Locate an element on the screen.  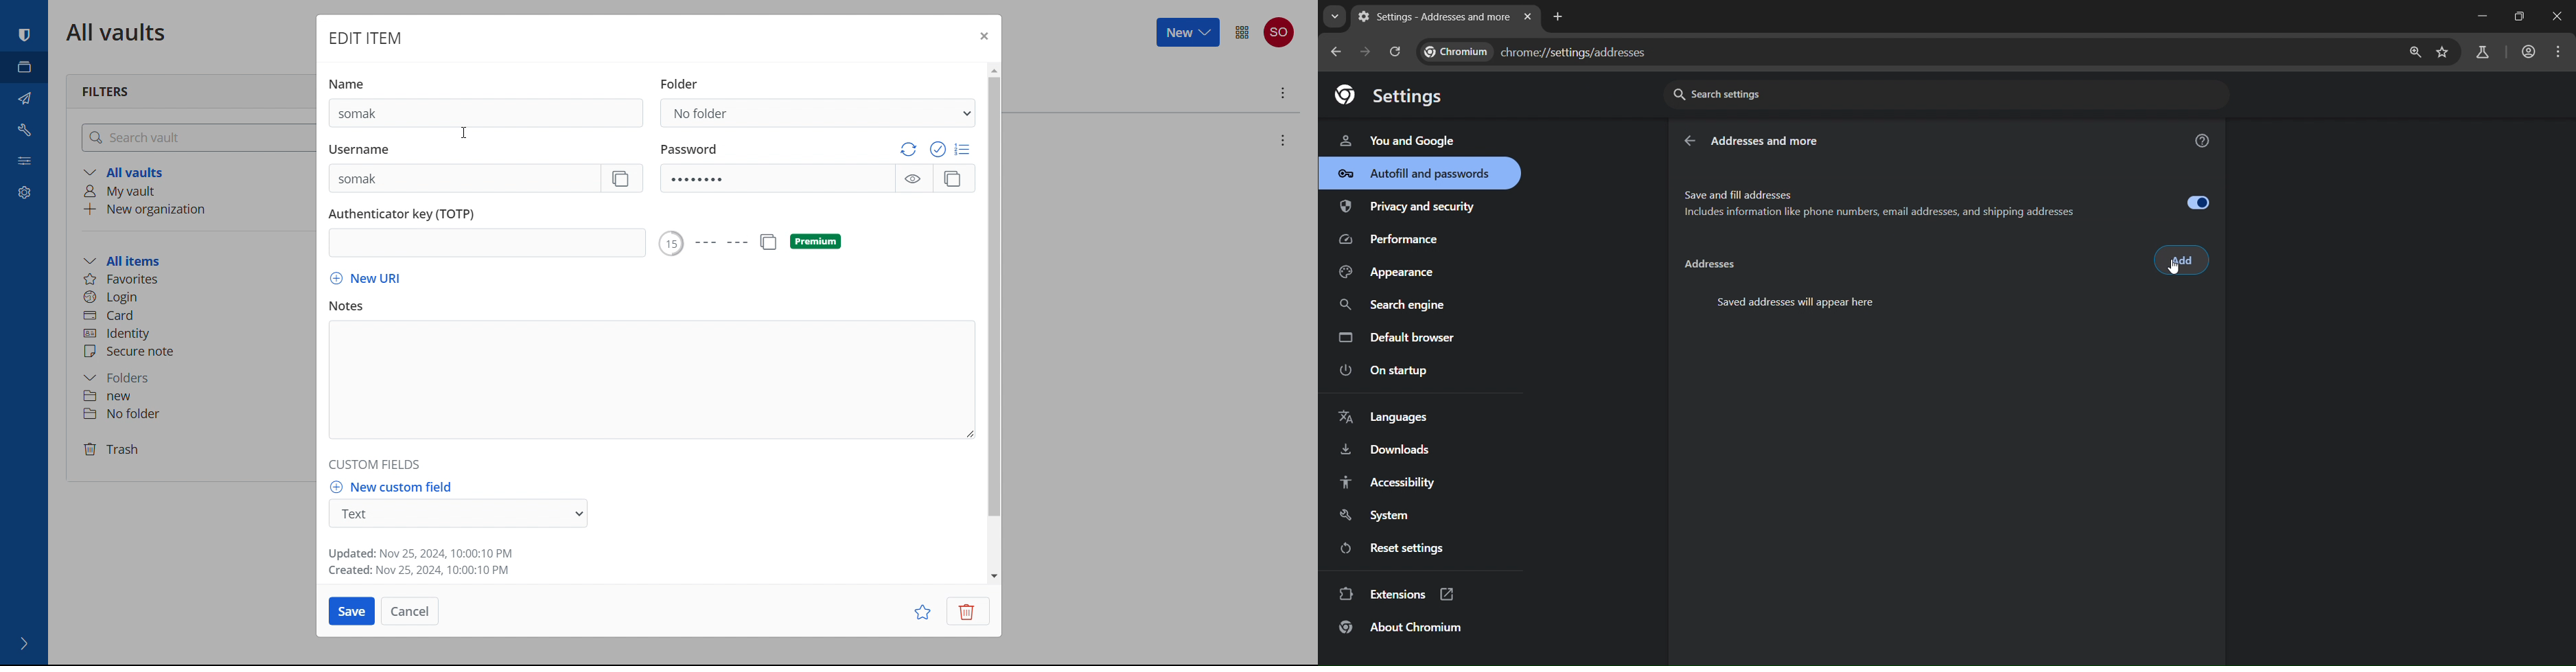
username is located at coordinates (369, 150).